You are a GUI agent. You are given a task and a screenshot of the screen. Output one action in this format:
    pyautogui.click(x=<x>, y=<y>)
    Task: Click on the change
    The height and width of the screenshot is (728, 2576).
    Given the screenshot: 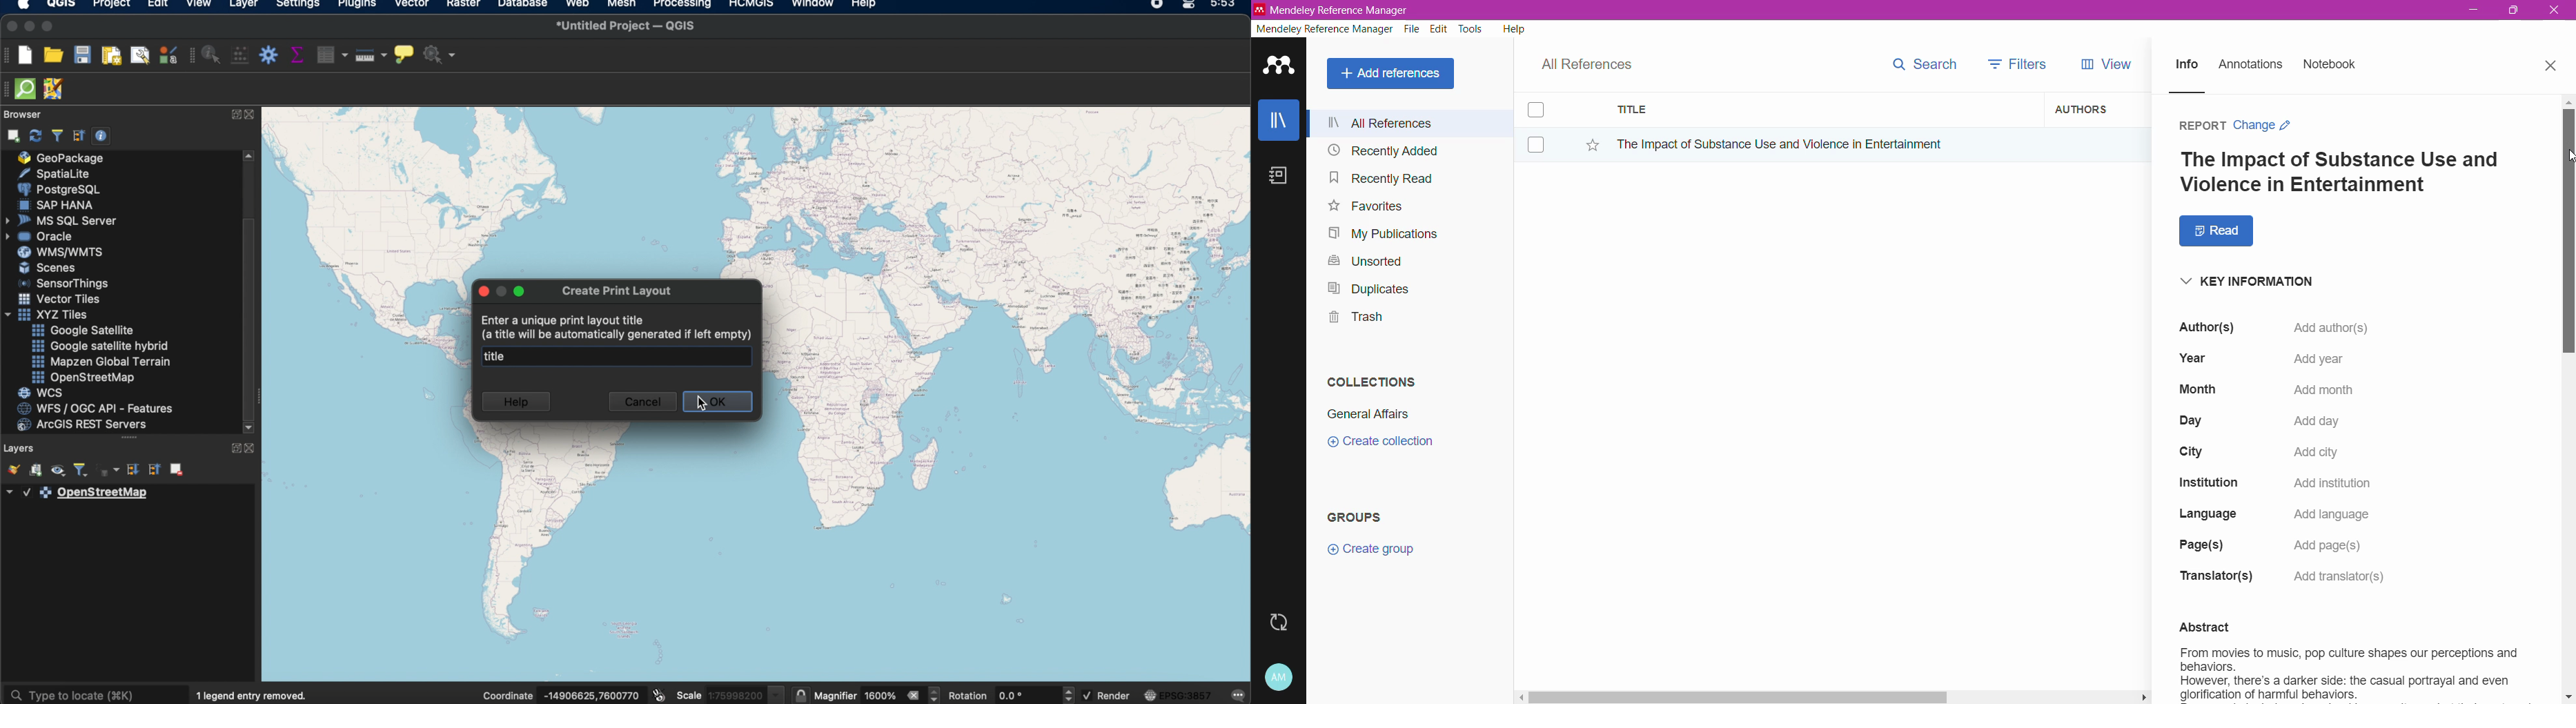 What is the action you would take?
    pyautogui.click(x=2267, y=126)
    